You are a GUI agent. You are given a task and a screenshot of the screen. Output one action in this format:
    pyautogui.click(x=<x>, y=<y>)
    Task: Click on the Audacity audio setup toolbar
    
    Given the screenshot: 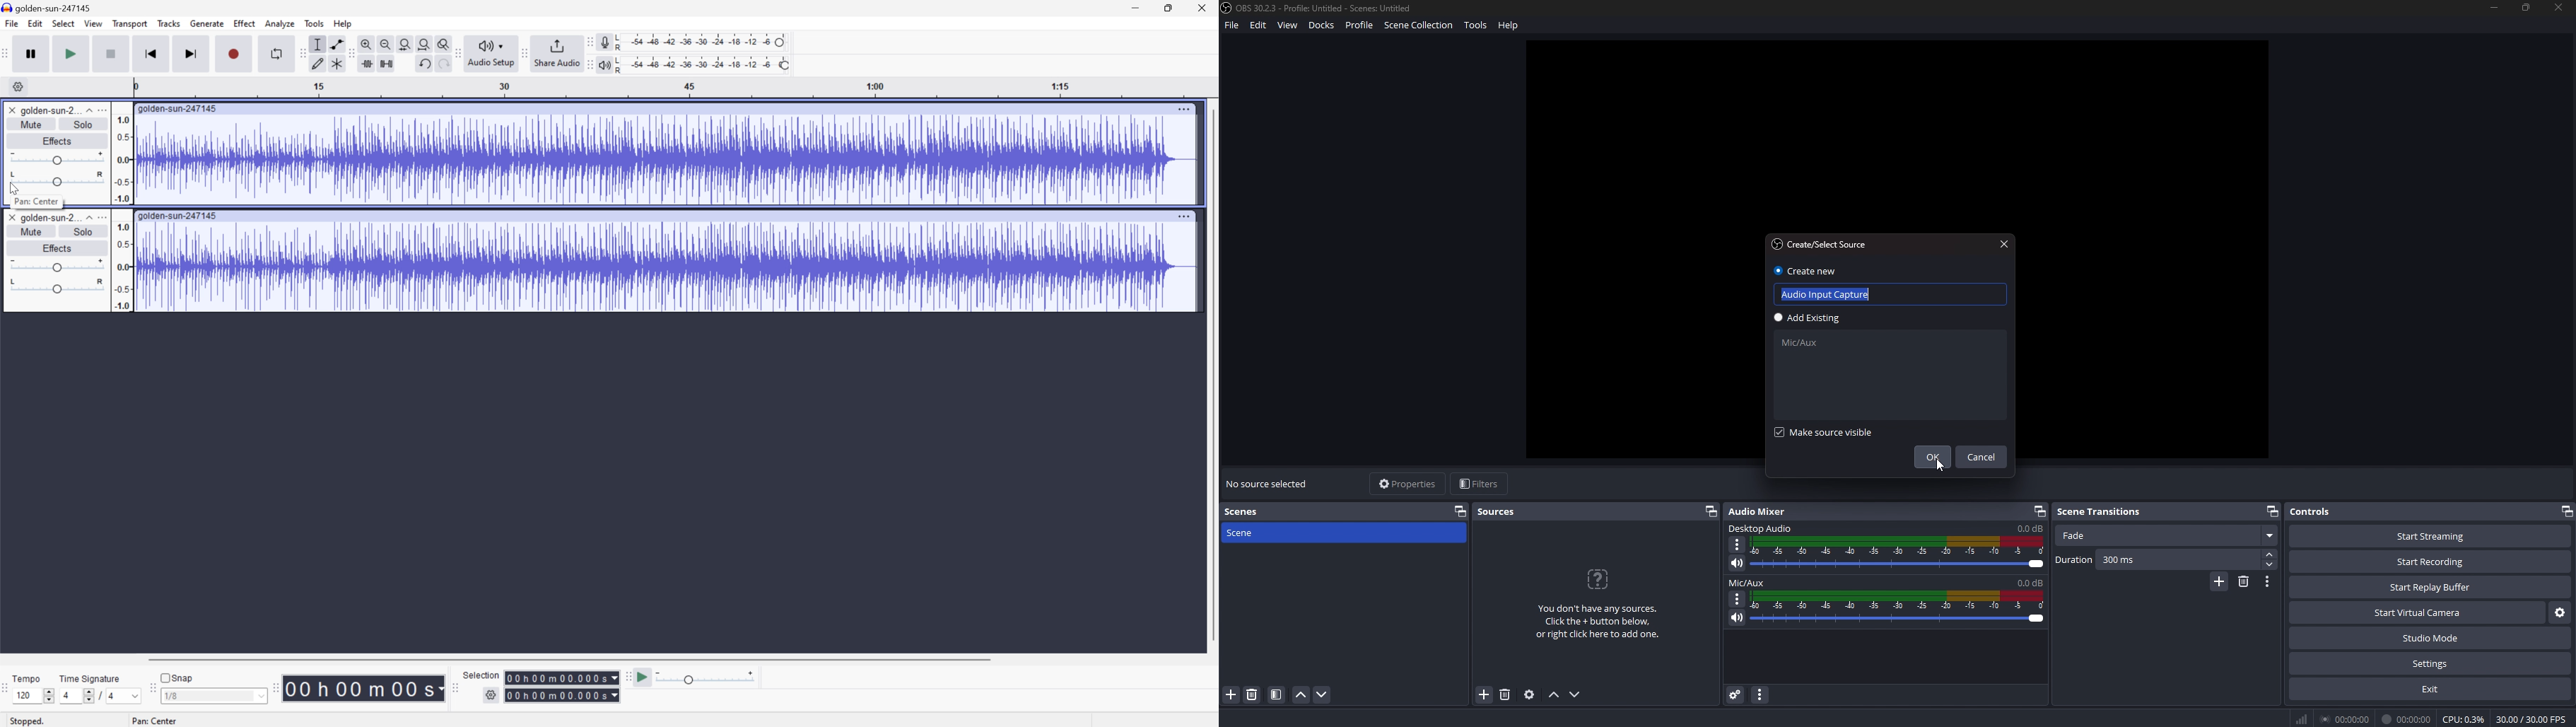 What is the action you would take?
    pyautogui.click(x=489, y=51)
    